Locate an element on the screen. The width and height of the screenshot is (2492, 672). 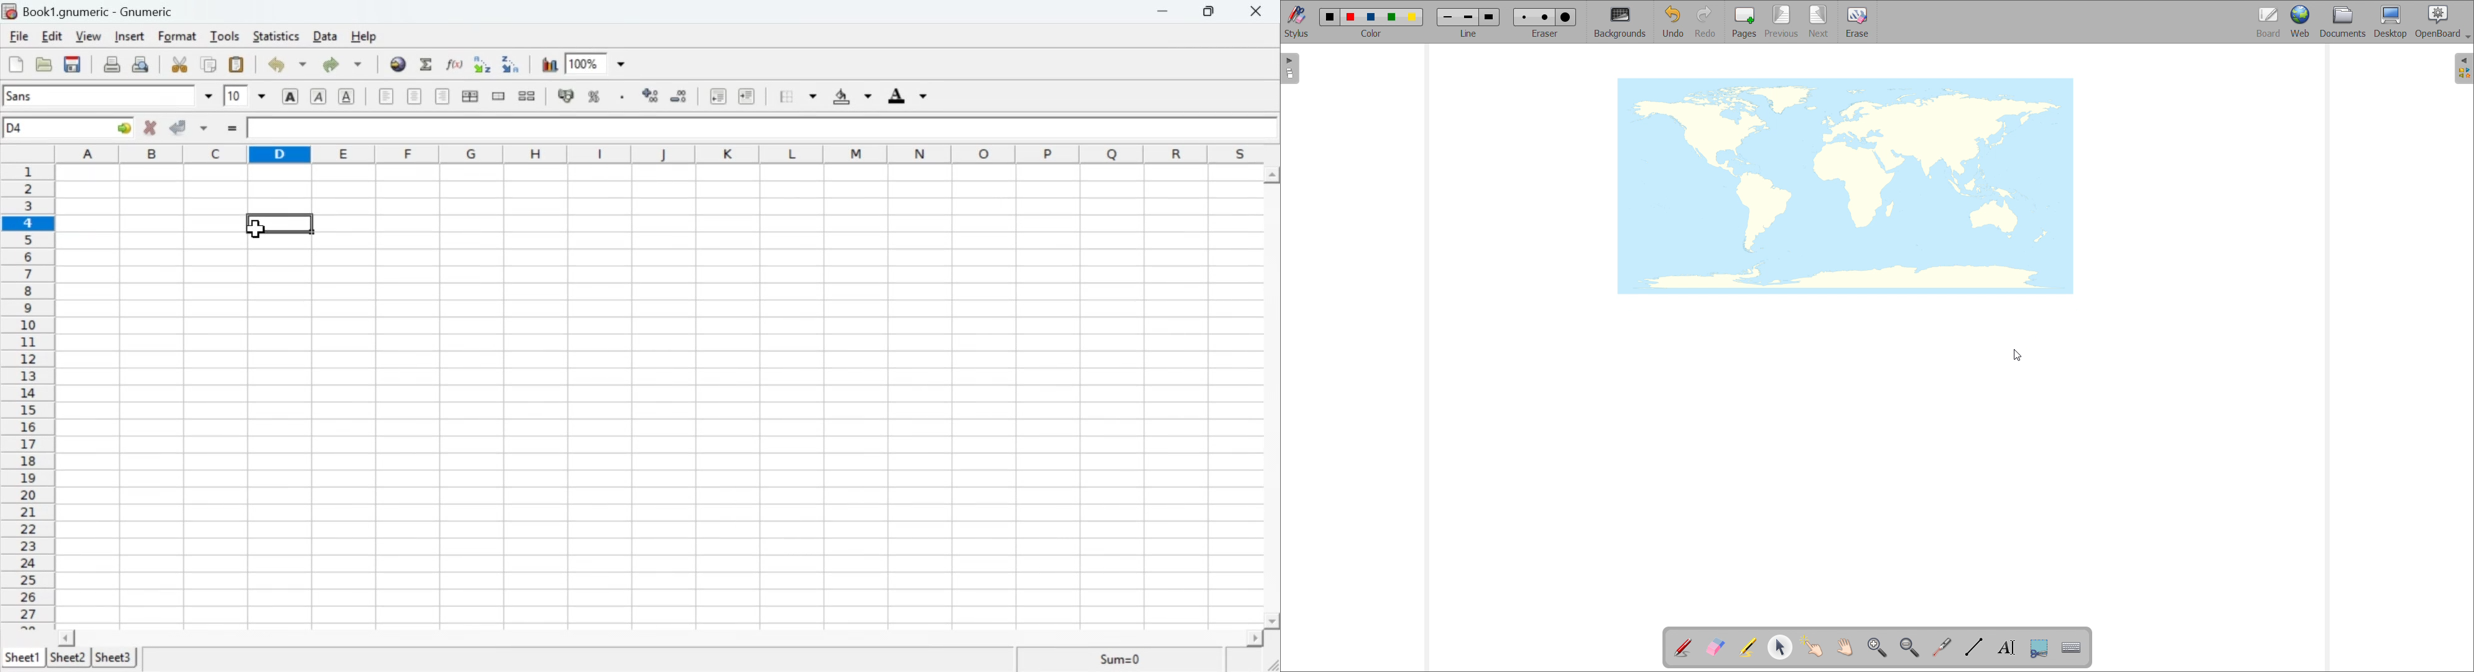
close is located at coordinates (1260, 11).